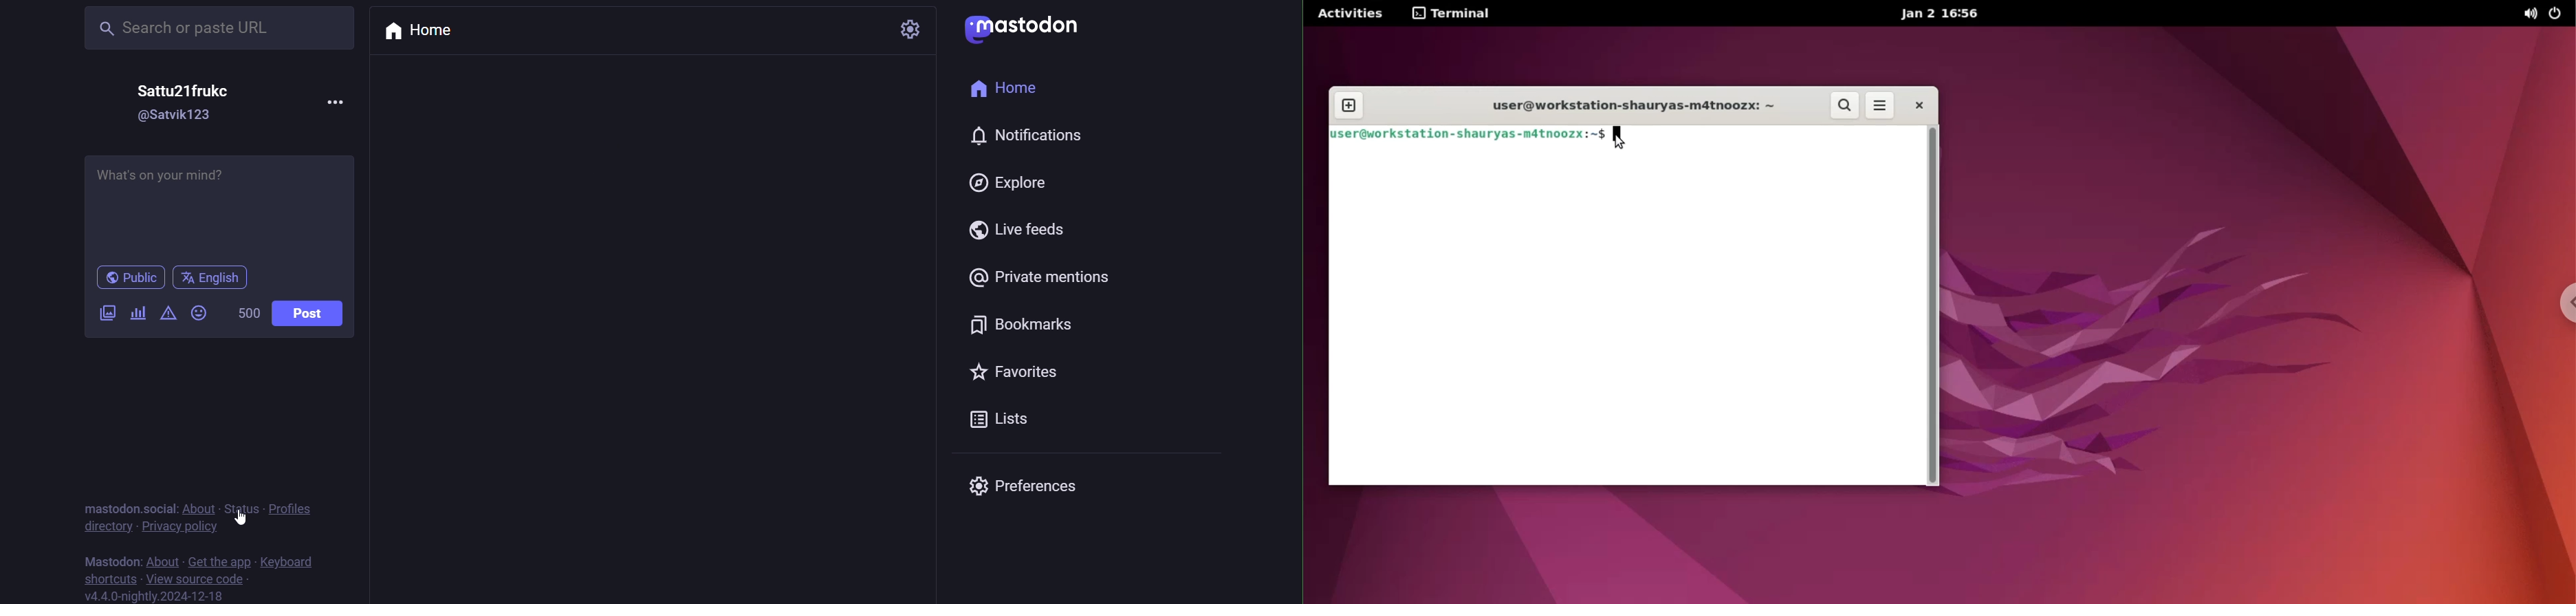 The width and height of the screenshot is (2576, 616). I want to click on image/video, so click(106, 312).